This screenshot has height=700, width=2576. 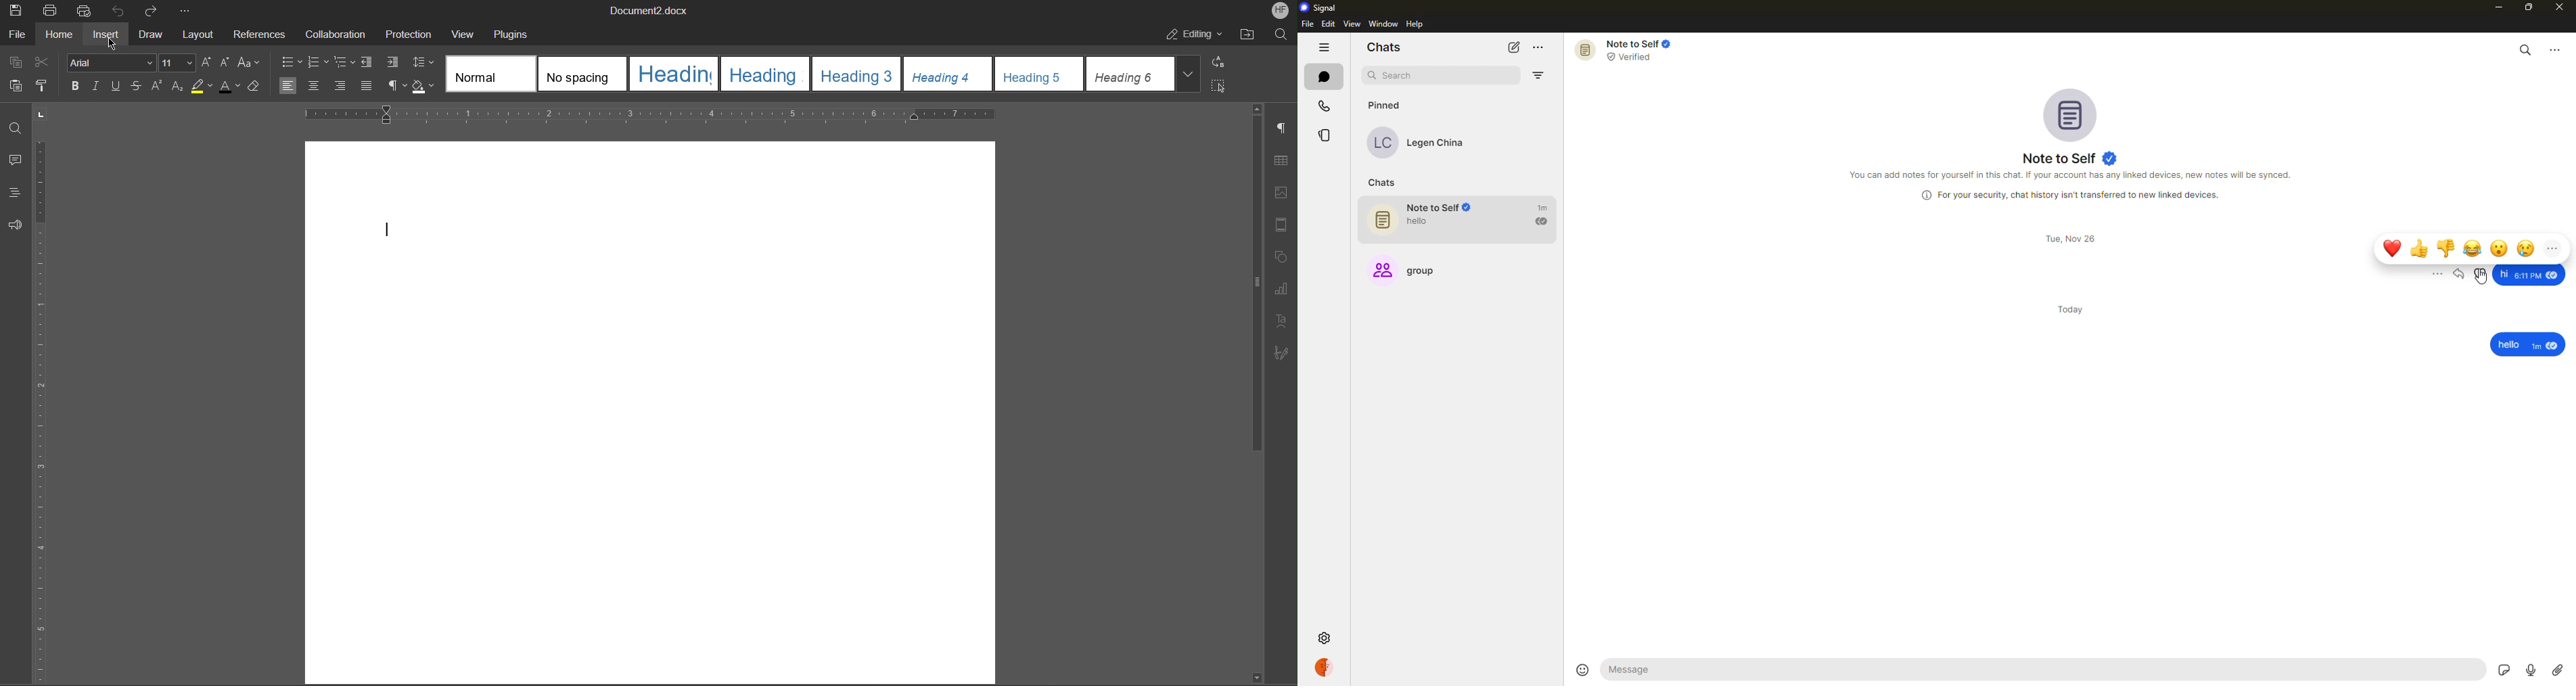 What do you see at coordinates (116, 10) in the screenshot?
I see `Undo` at bounding box center [116, 10].